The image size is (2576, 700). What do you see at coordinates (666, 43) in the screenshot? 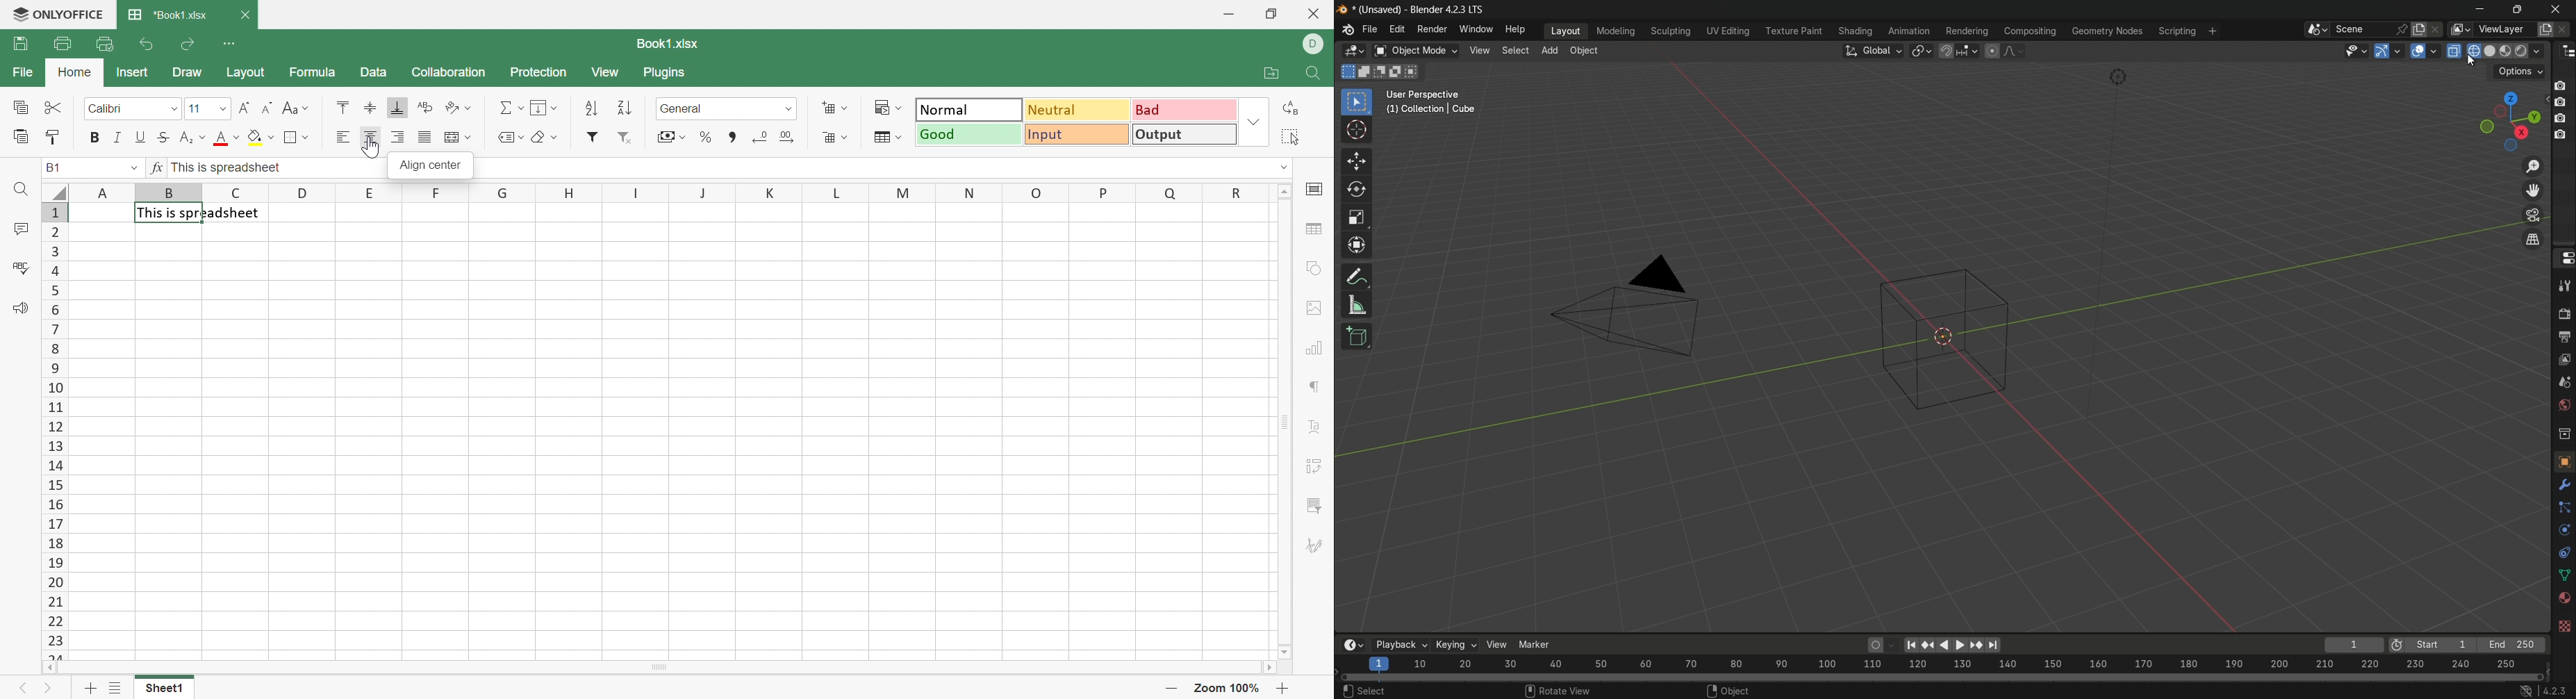
I see `Book1.xlsx` at bounding box center [666, 43].